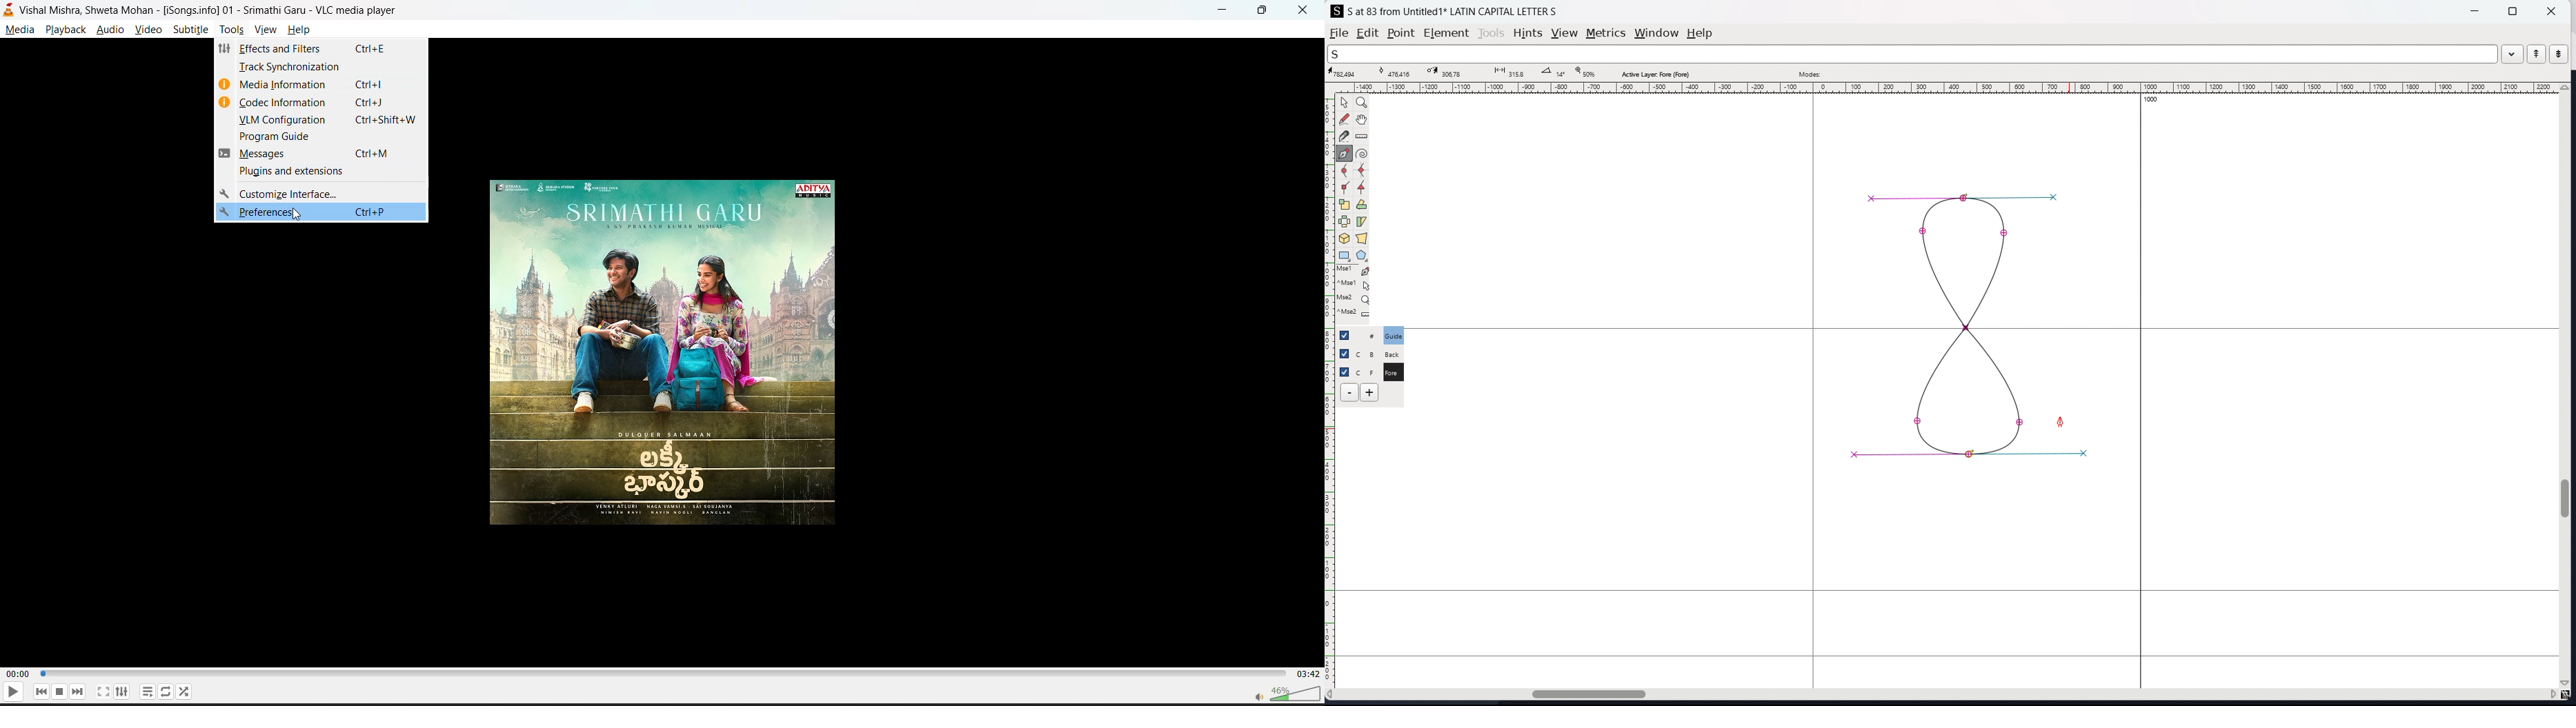  Describe the element at coordinates (2568, 386) in the screenshot. I see `vertical scrollbar` at that location.